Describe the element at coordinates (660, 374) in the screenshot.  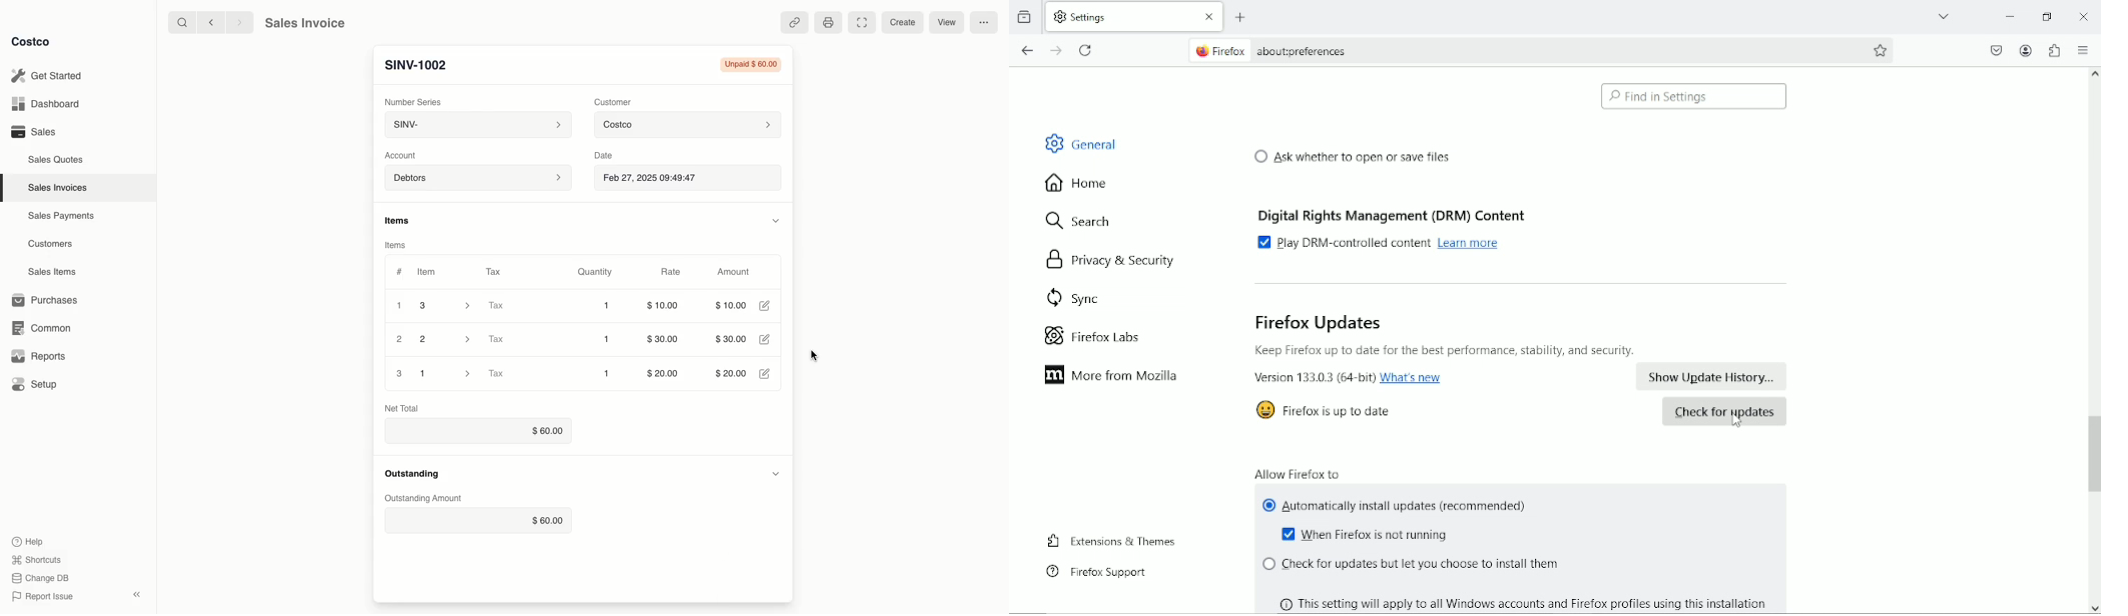
I see `$20.00` at that location.